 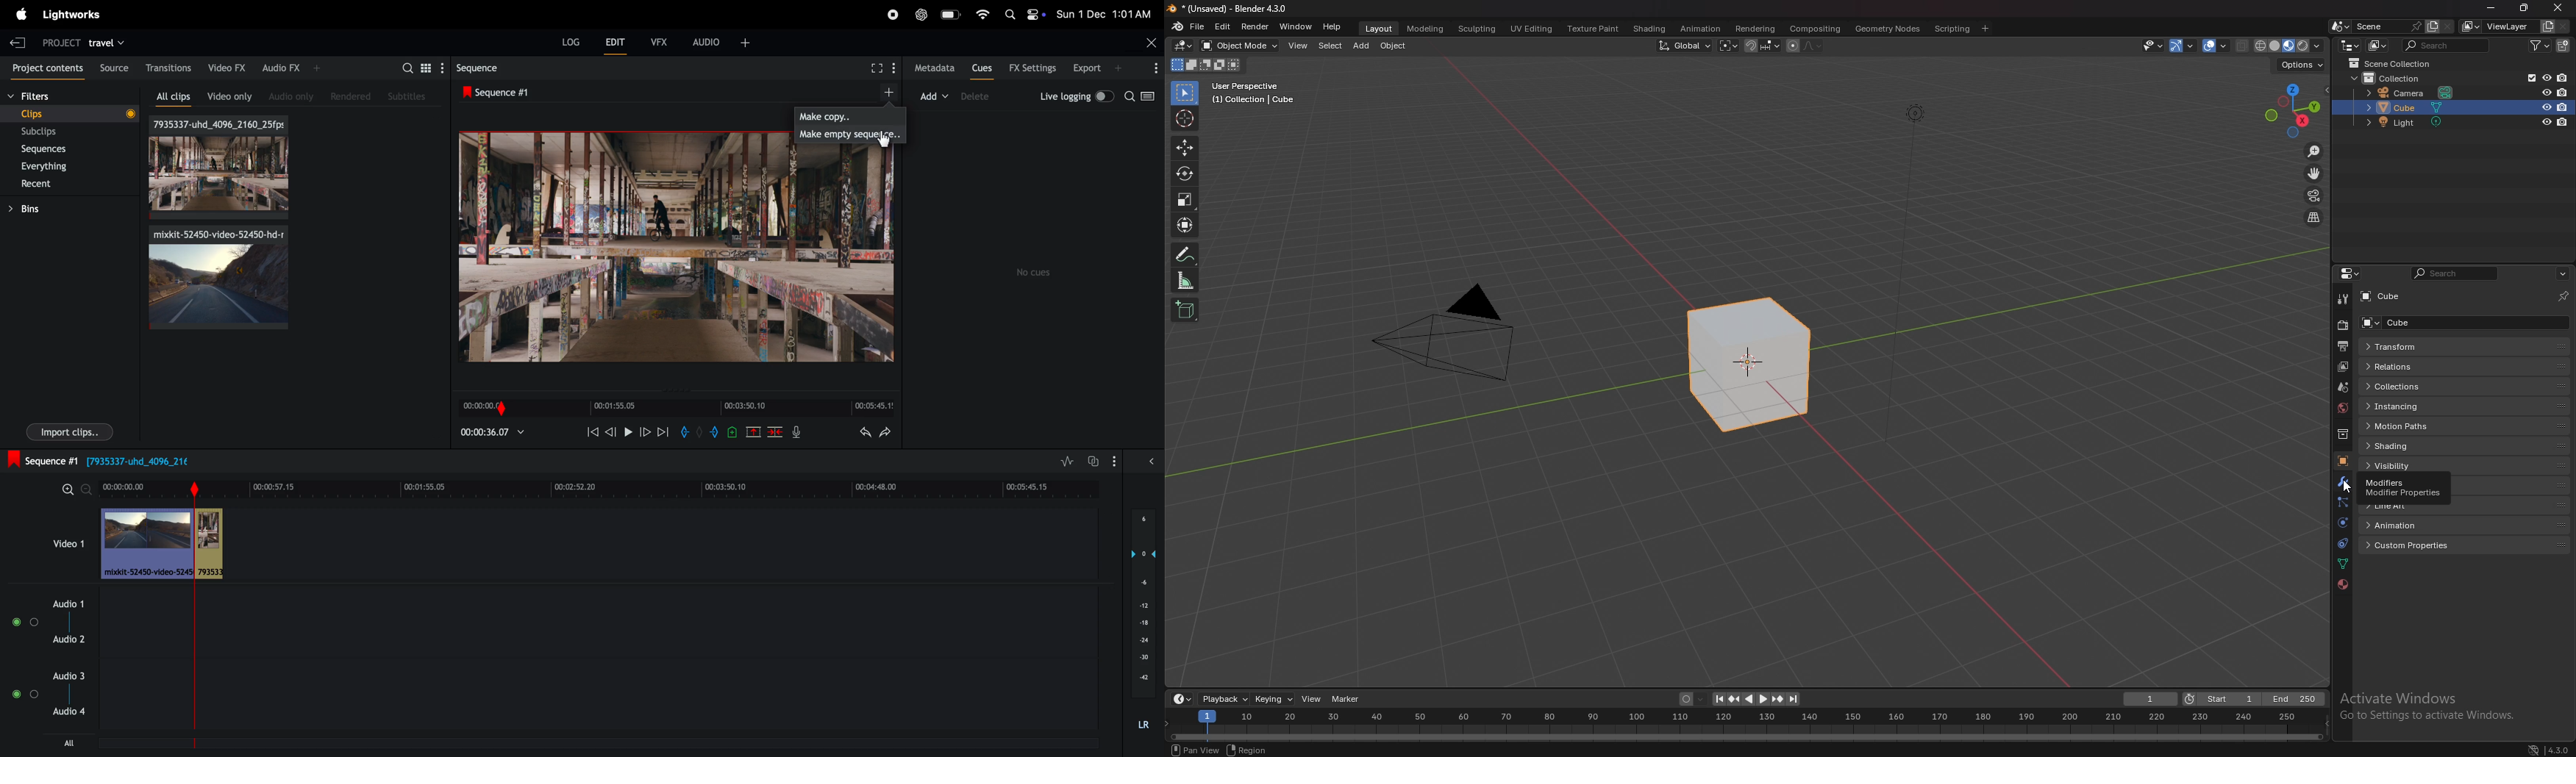 I want to click on camera view, so click(x=2314, y=196).